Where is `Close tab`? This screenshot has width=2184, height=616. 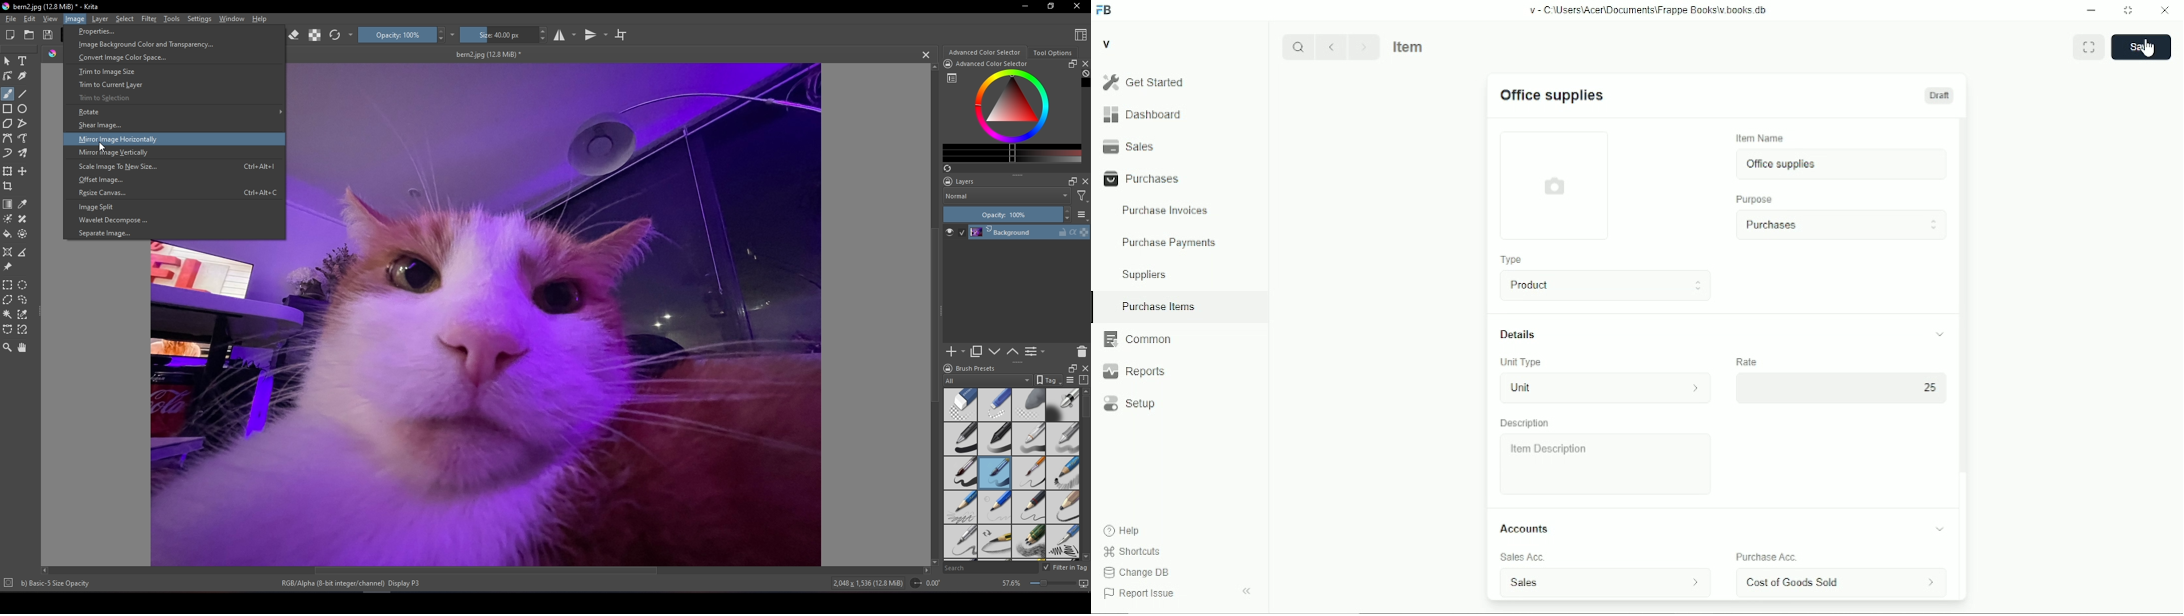
Close tab is located at coordinates (926, 55).